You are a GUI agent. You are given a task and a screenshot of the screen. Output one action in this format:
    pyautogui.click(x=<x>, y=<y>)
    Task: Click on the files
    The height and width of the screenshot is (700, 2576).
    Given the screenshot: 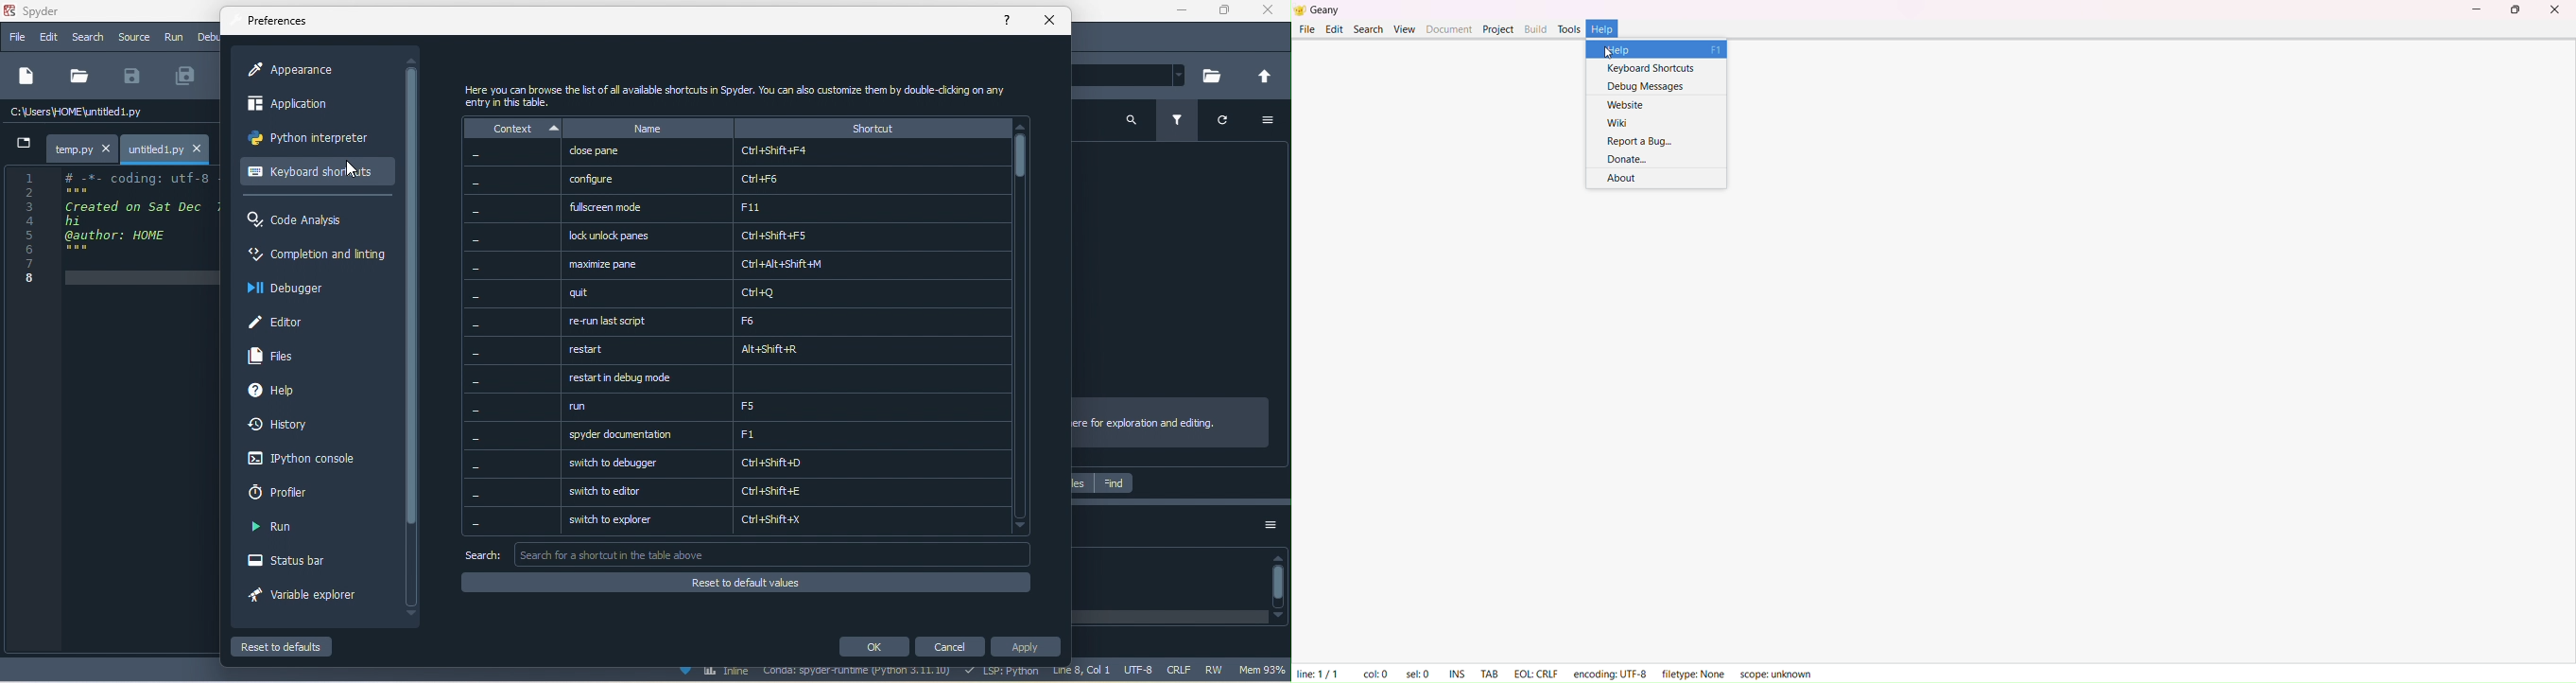 What is the action you would take?
    pyautogui.click(x=276, y=356)
    